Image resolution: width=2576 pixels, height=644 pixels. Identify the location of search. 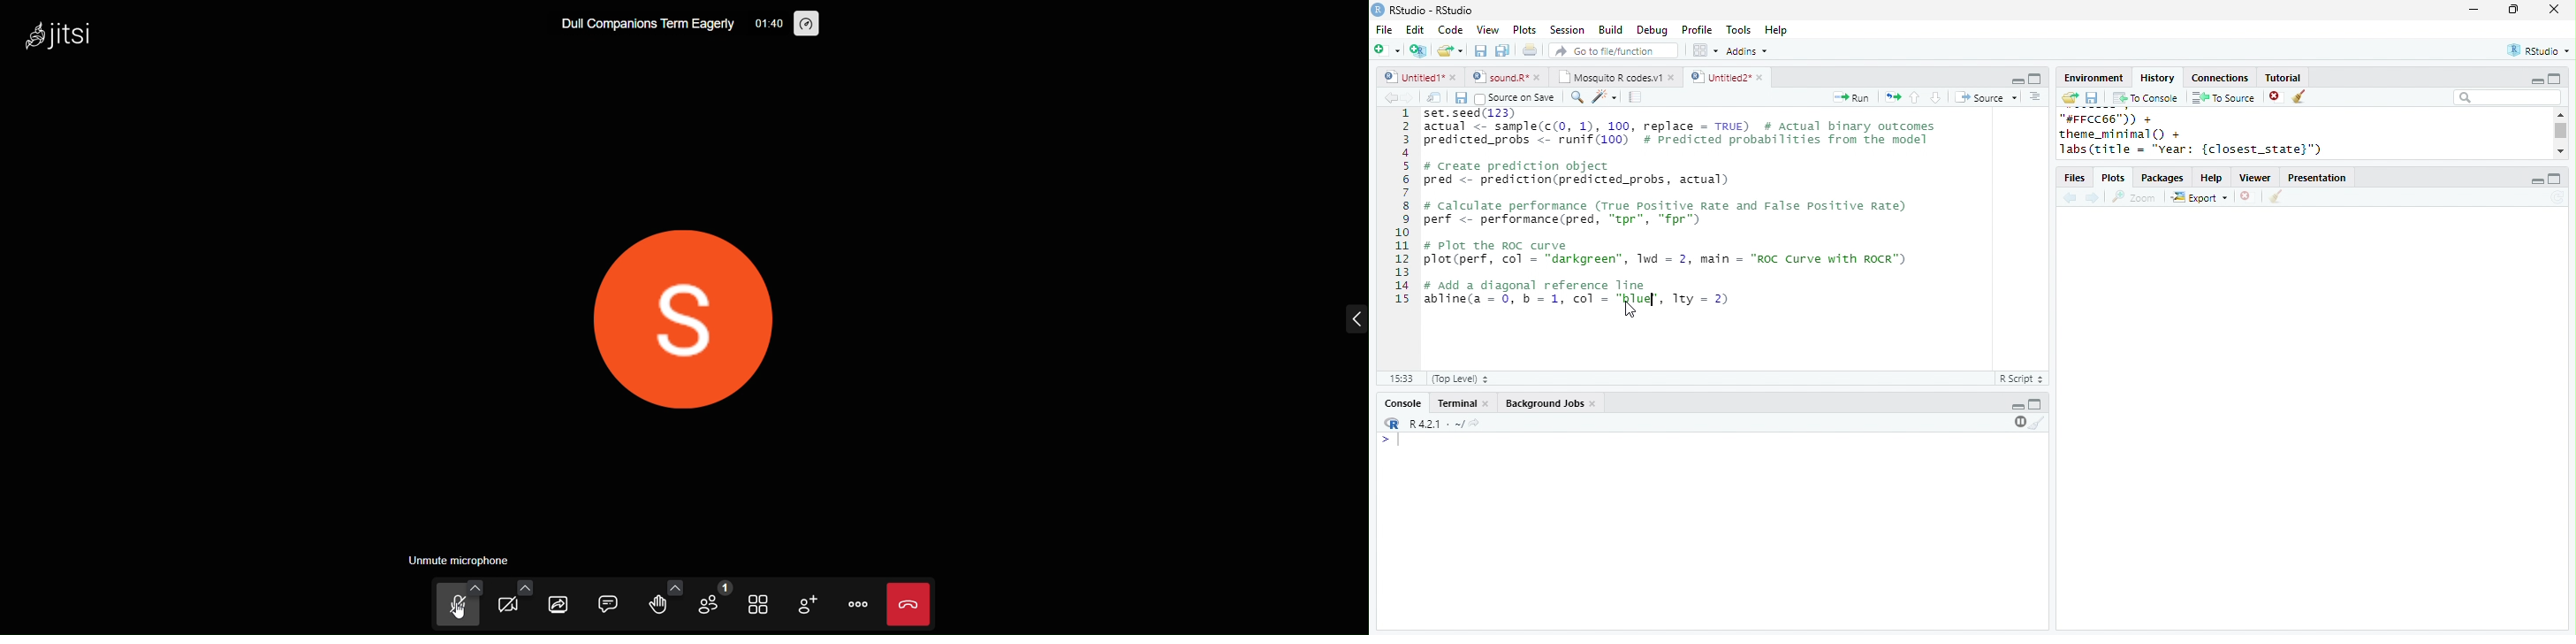
(1577, 97).